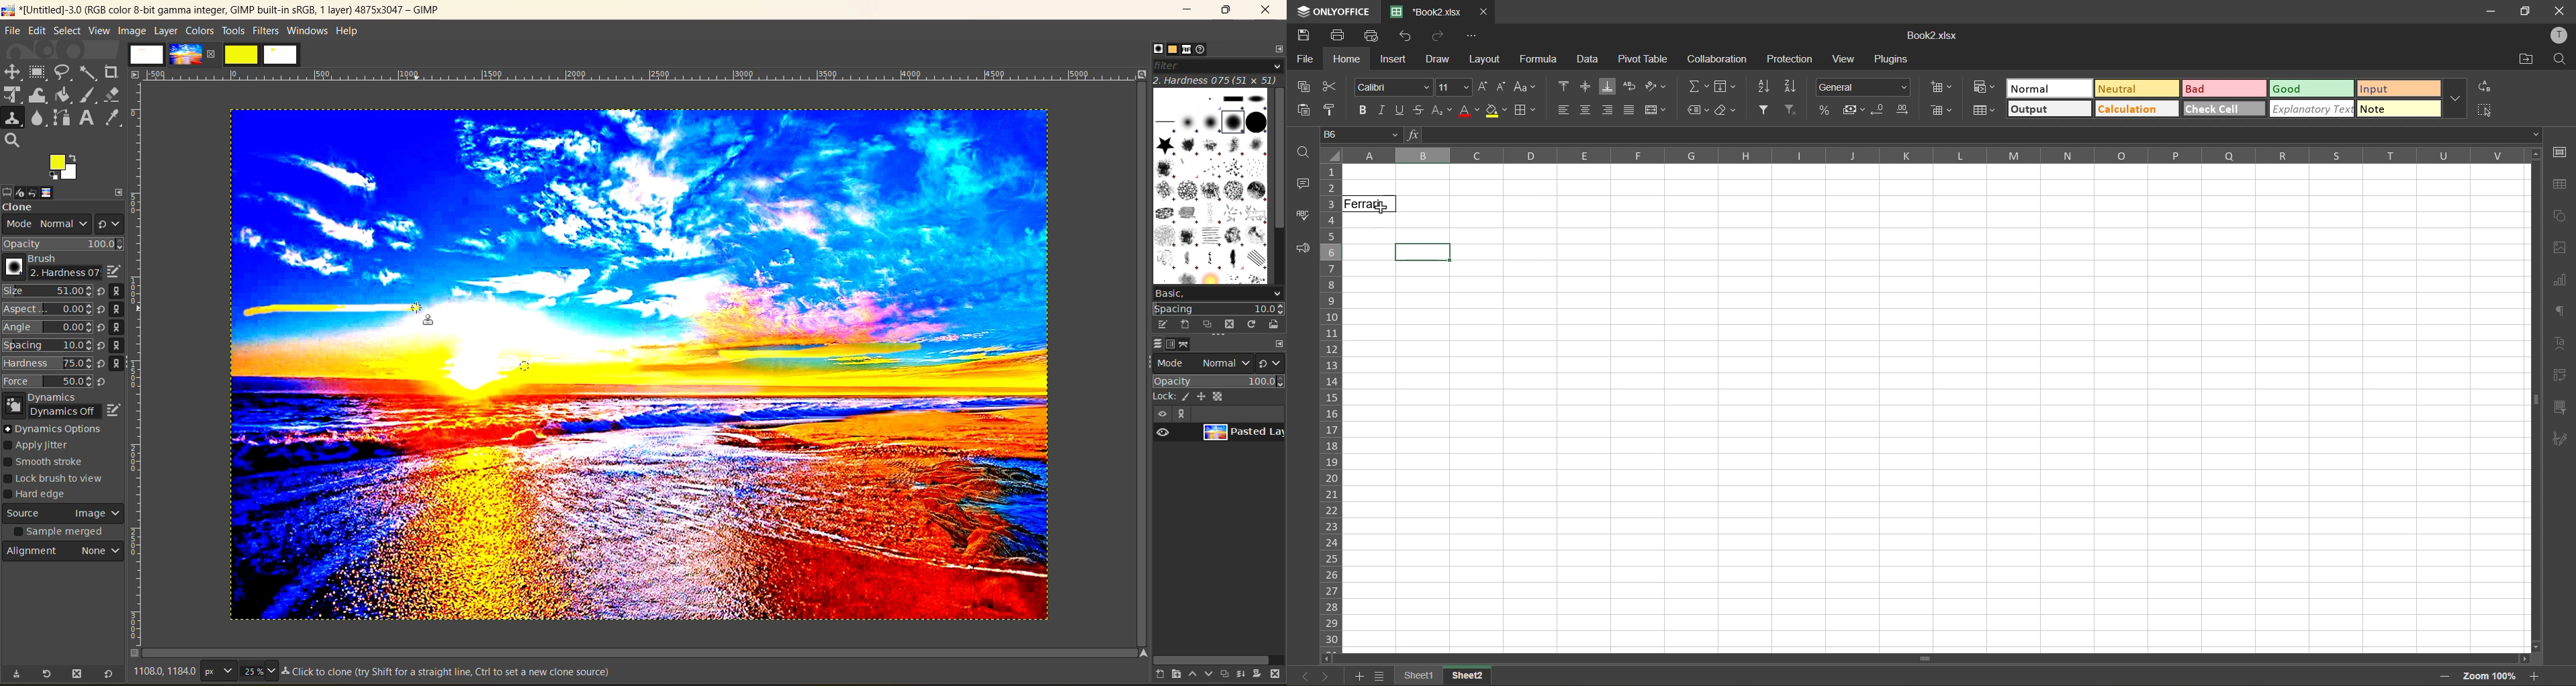 This screenshot has height=700, width=2576. What do you see at coordinates (1216, 80) in the screenshot?
I see `hardness` at bounding box center [1216, 80].